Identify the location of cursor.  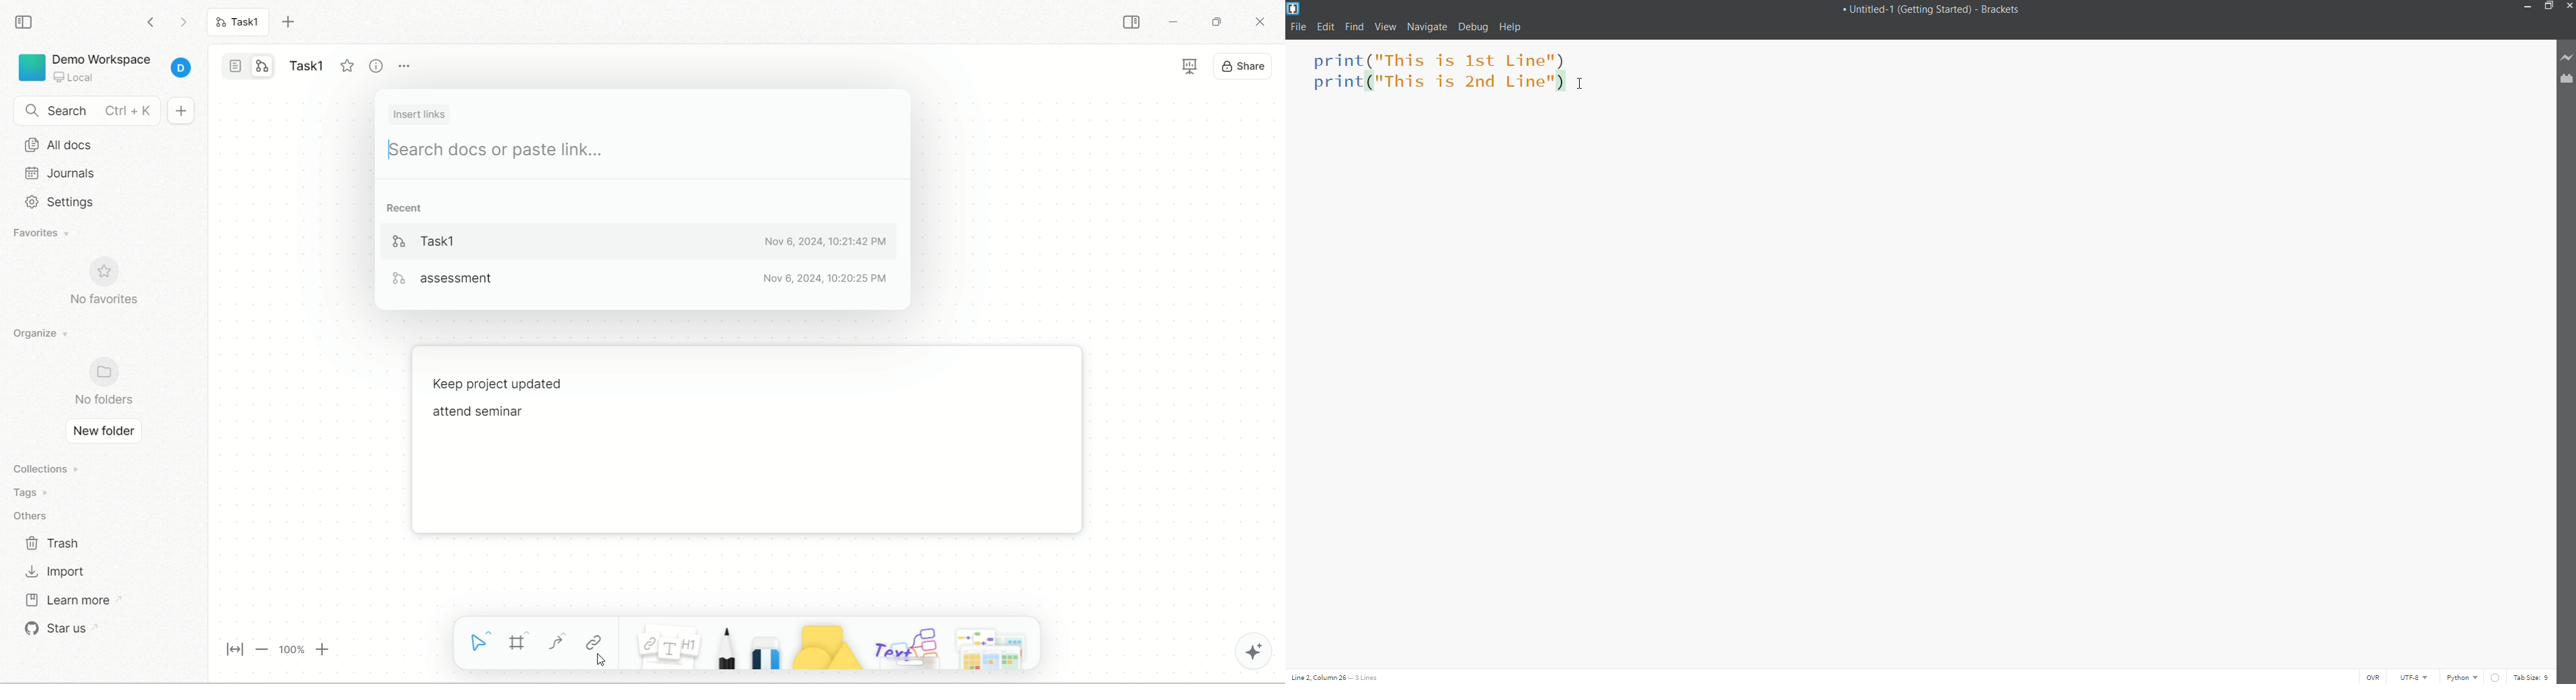
(392, 148).